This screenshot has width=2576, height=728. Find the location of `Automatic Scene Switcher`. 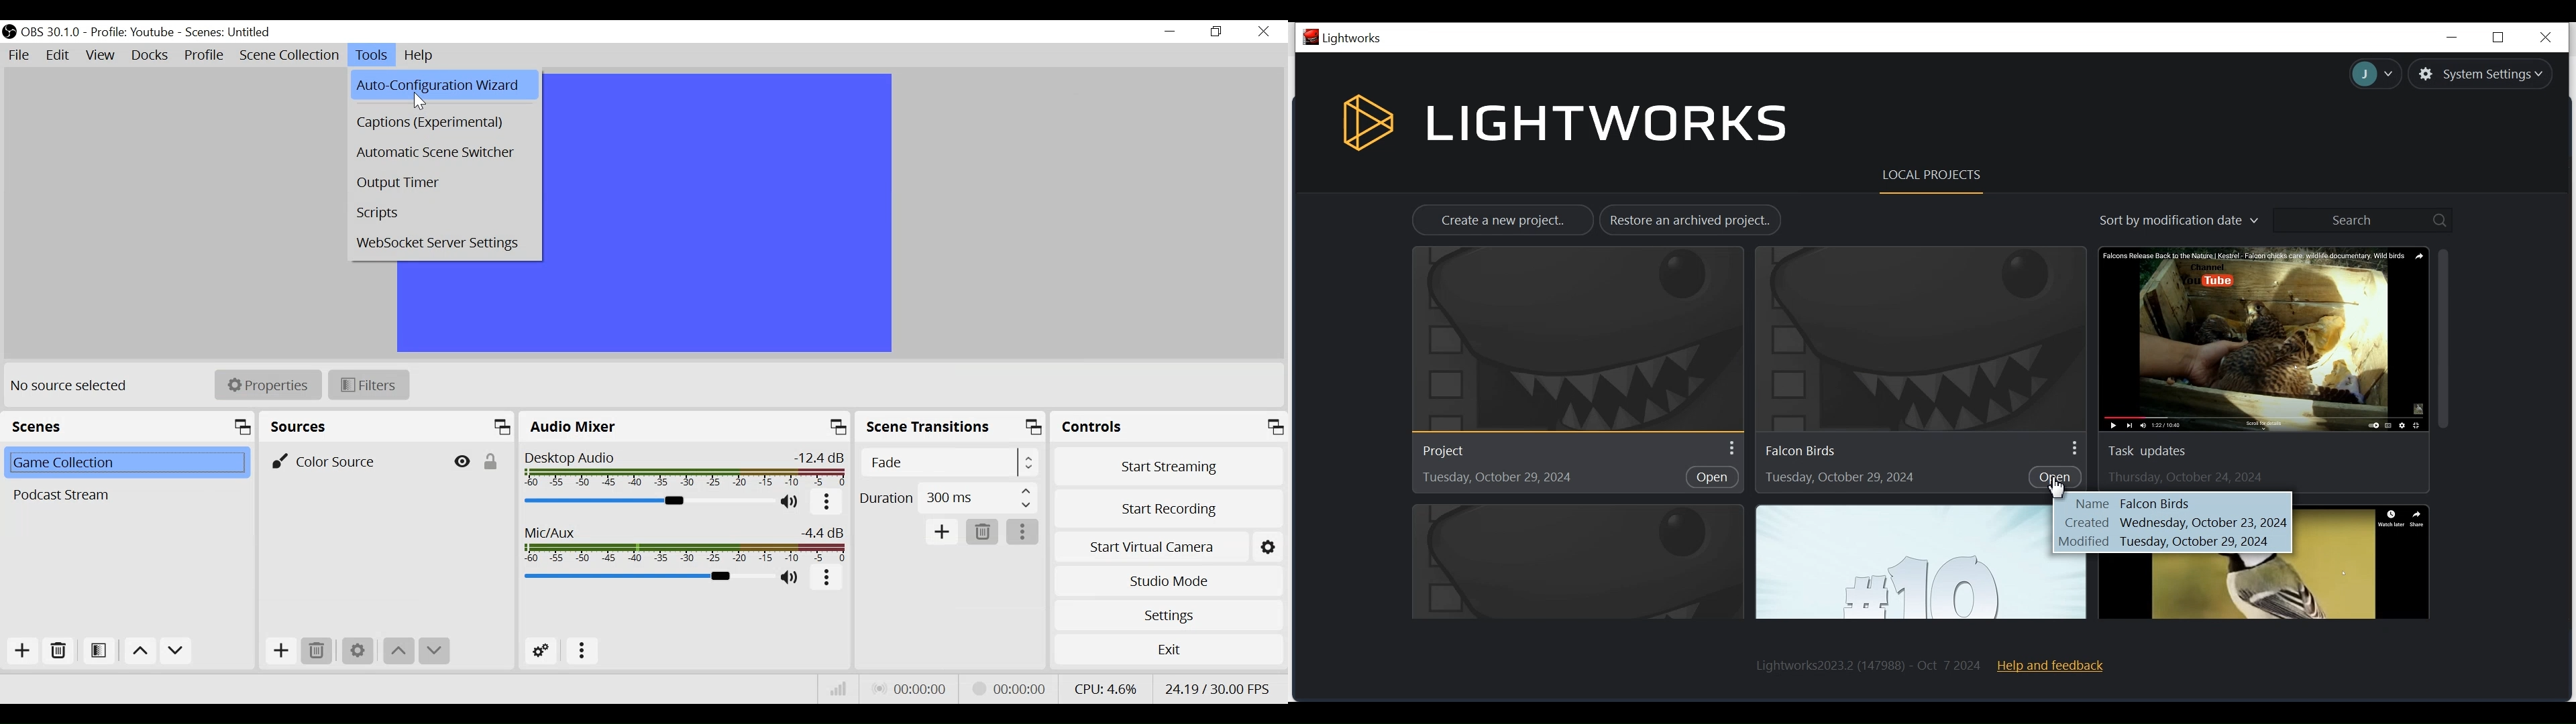

Automatic Scene Switcher is located at coordinates (441, 150).